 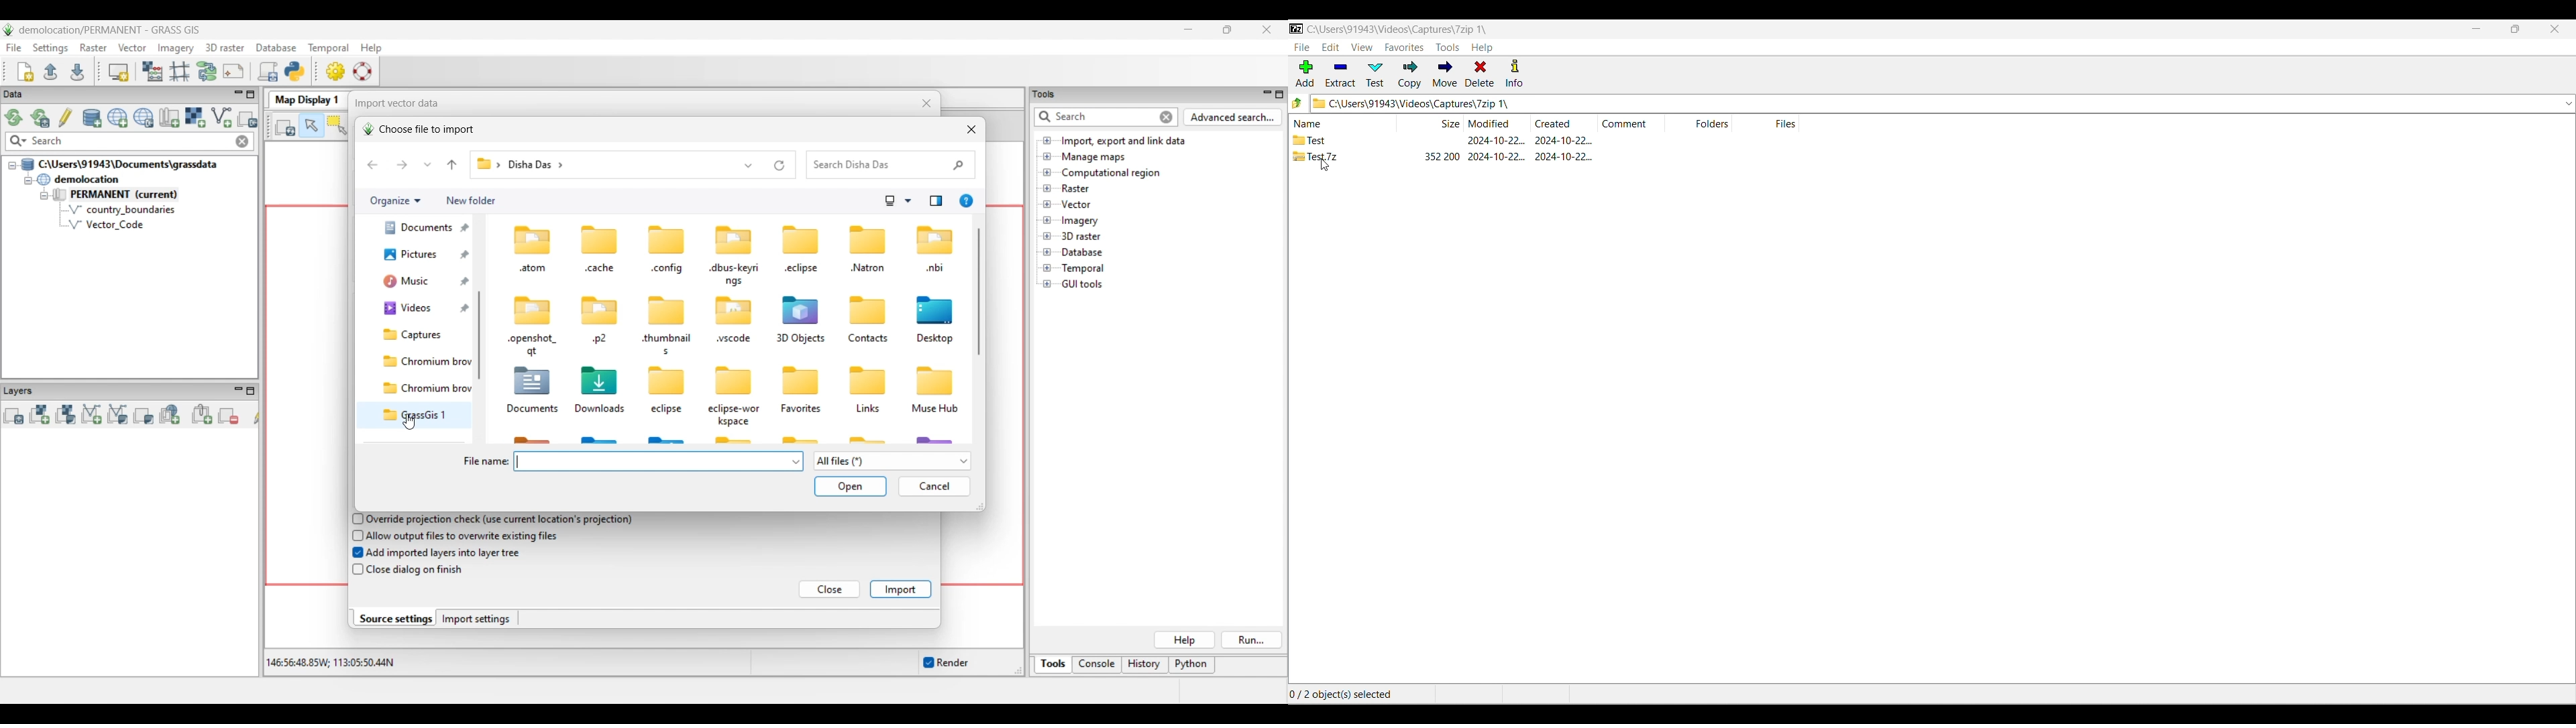 I want to click on Tools, so click(x=1448, y=48).